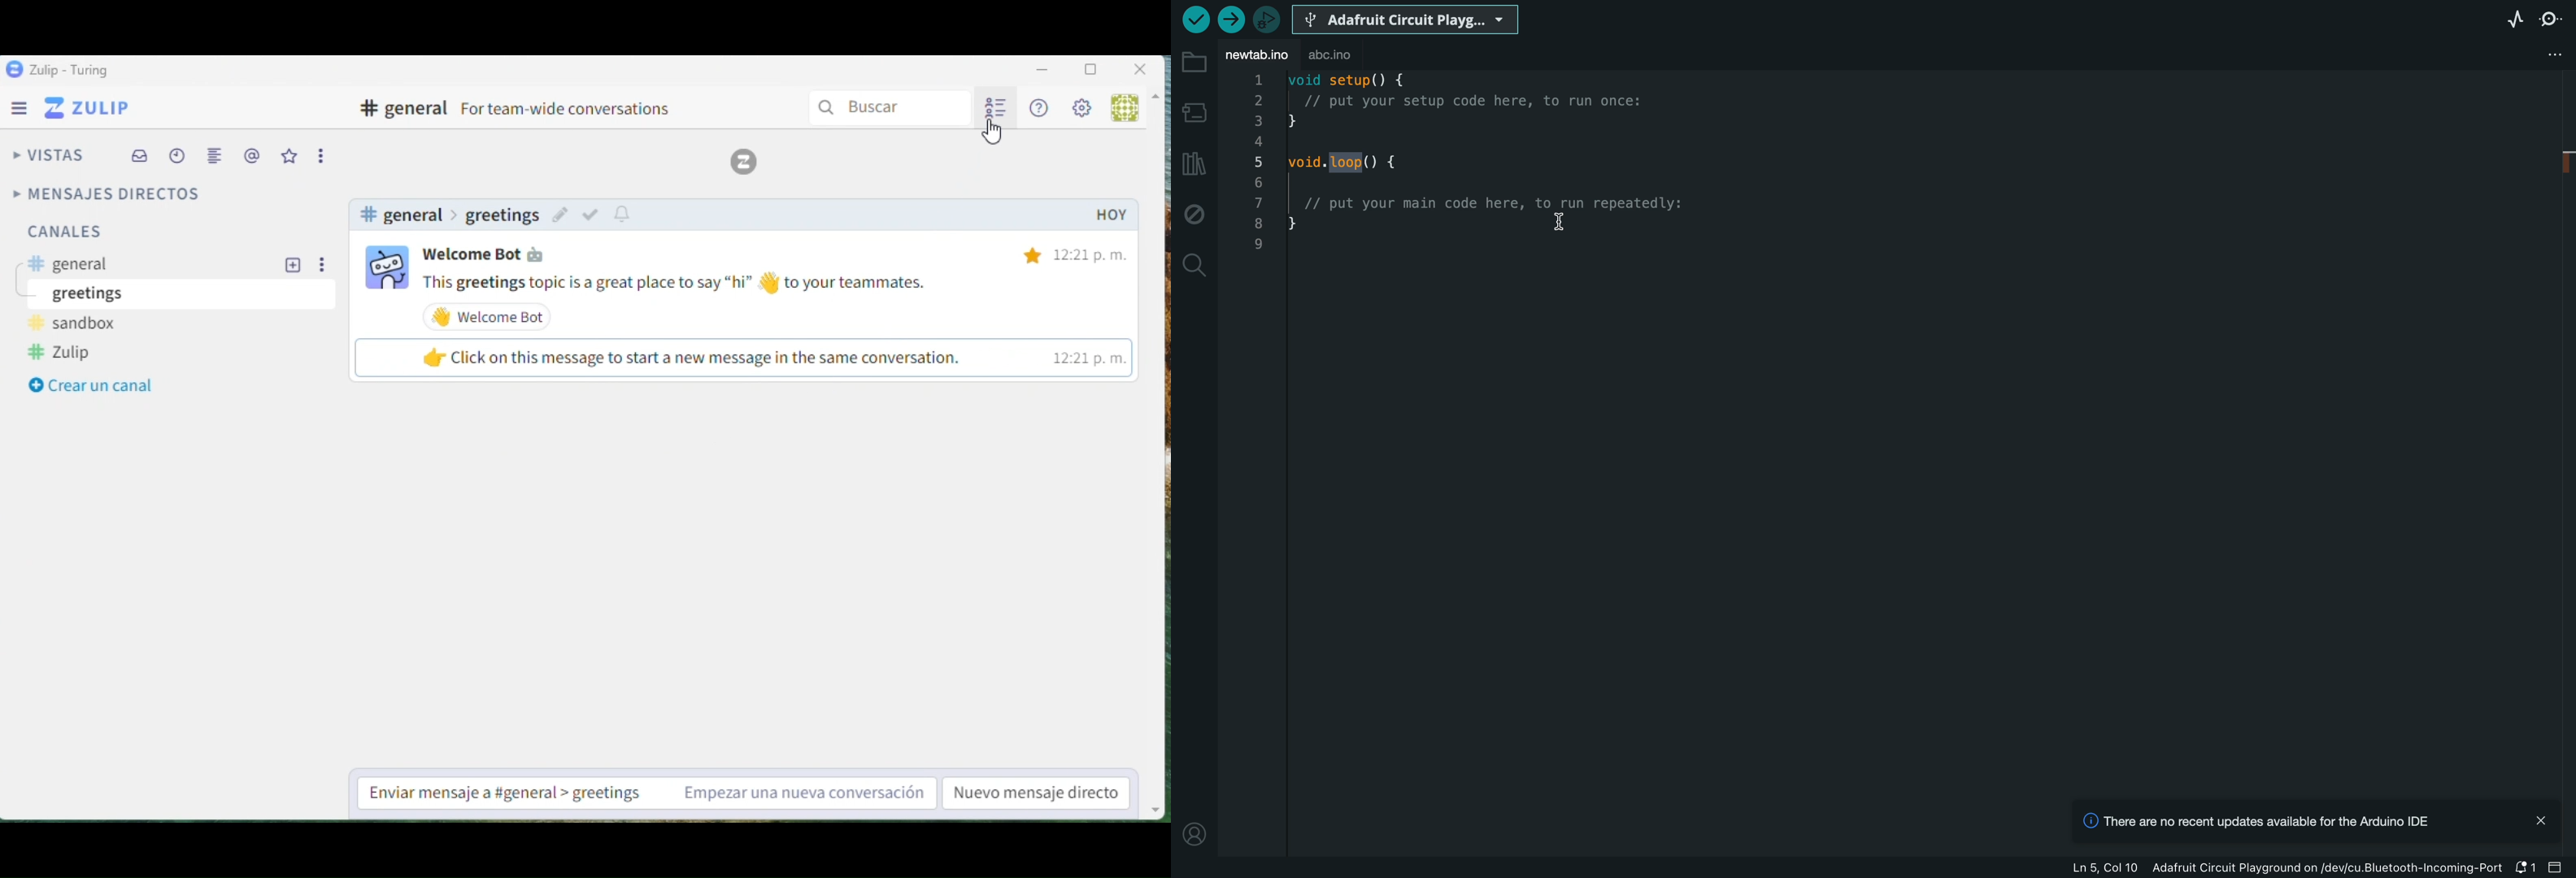 This screenshot has width=2576, height=896. I want to click on serial plotter, so click(2511, 20).